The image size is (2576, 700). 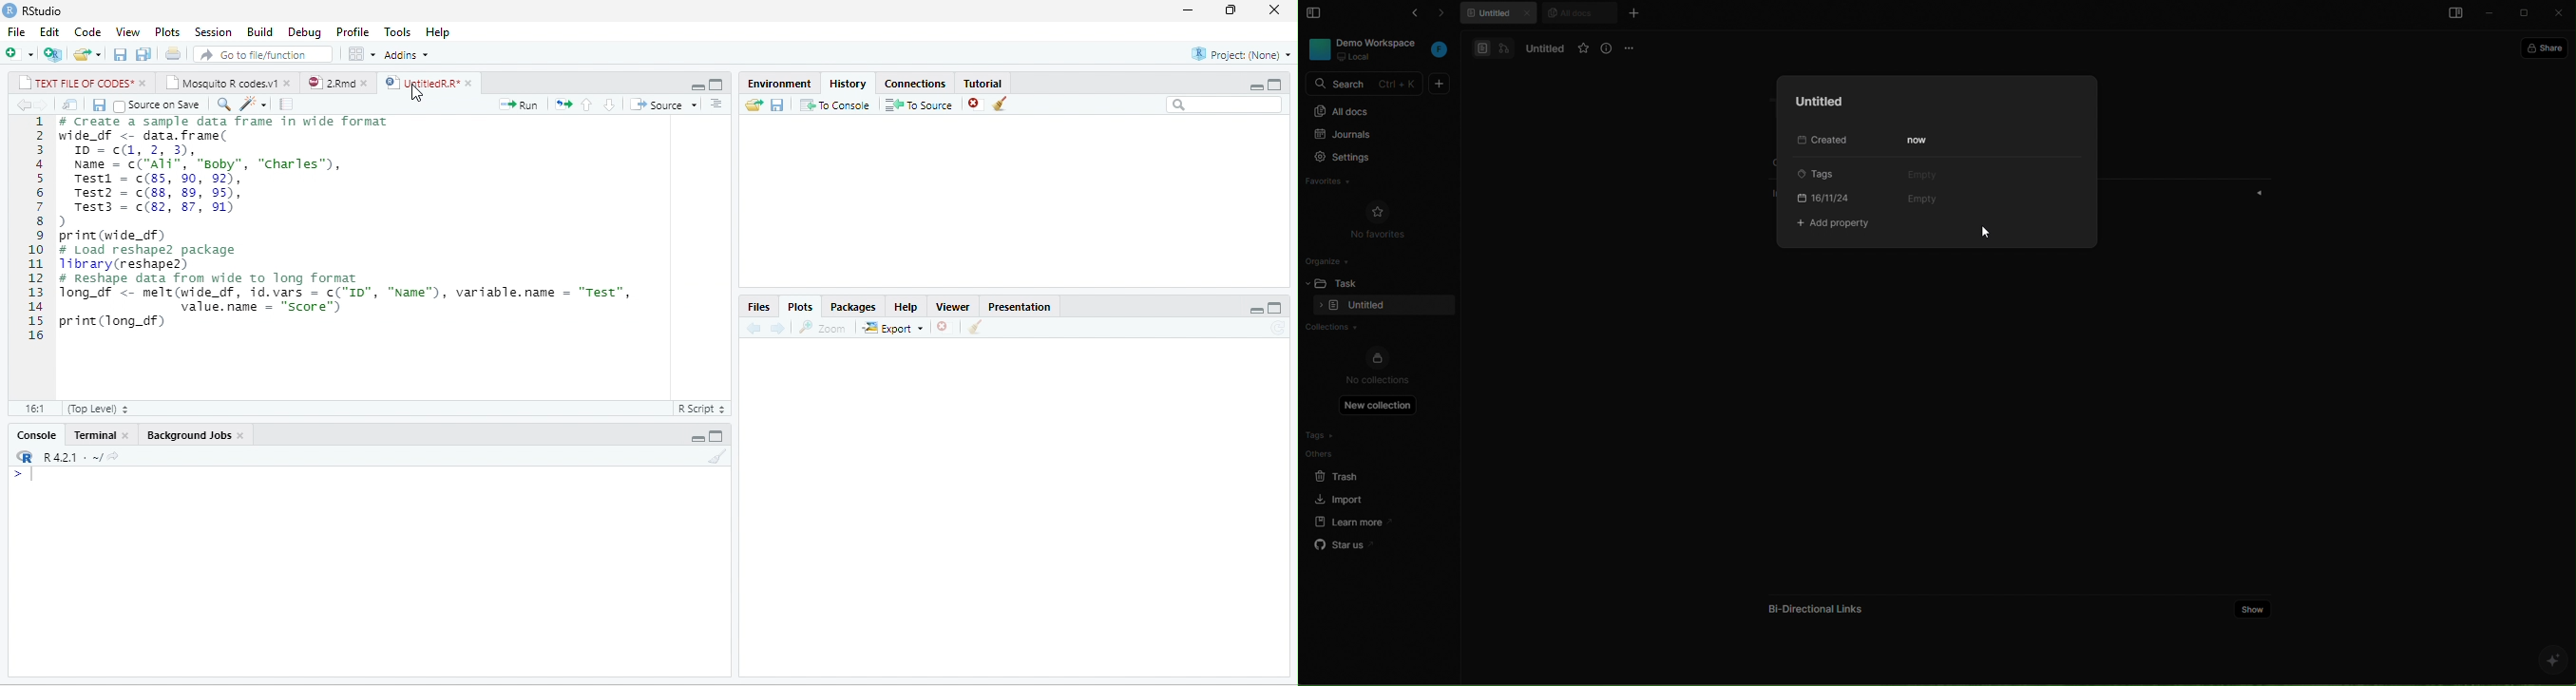 I want to click on search file, so click(x=262, y=54).